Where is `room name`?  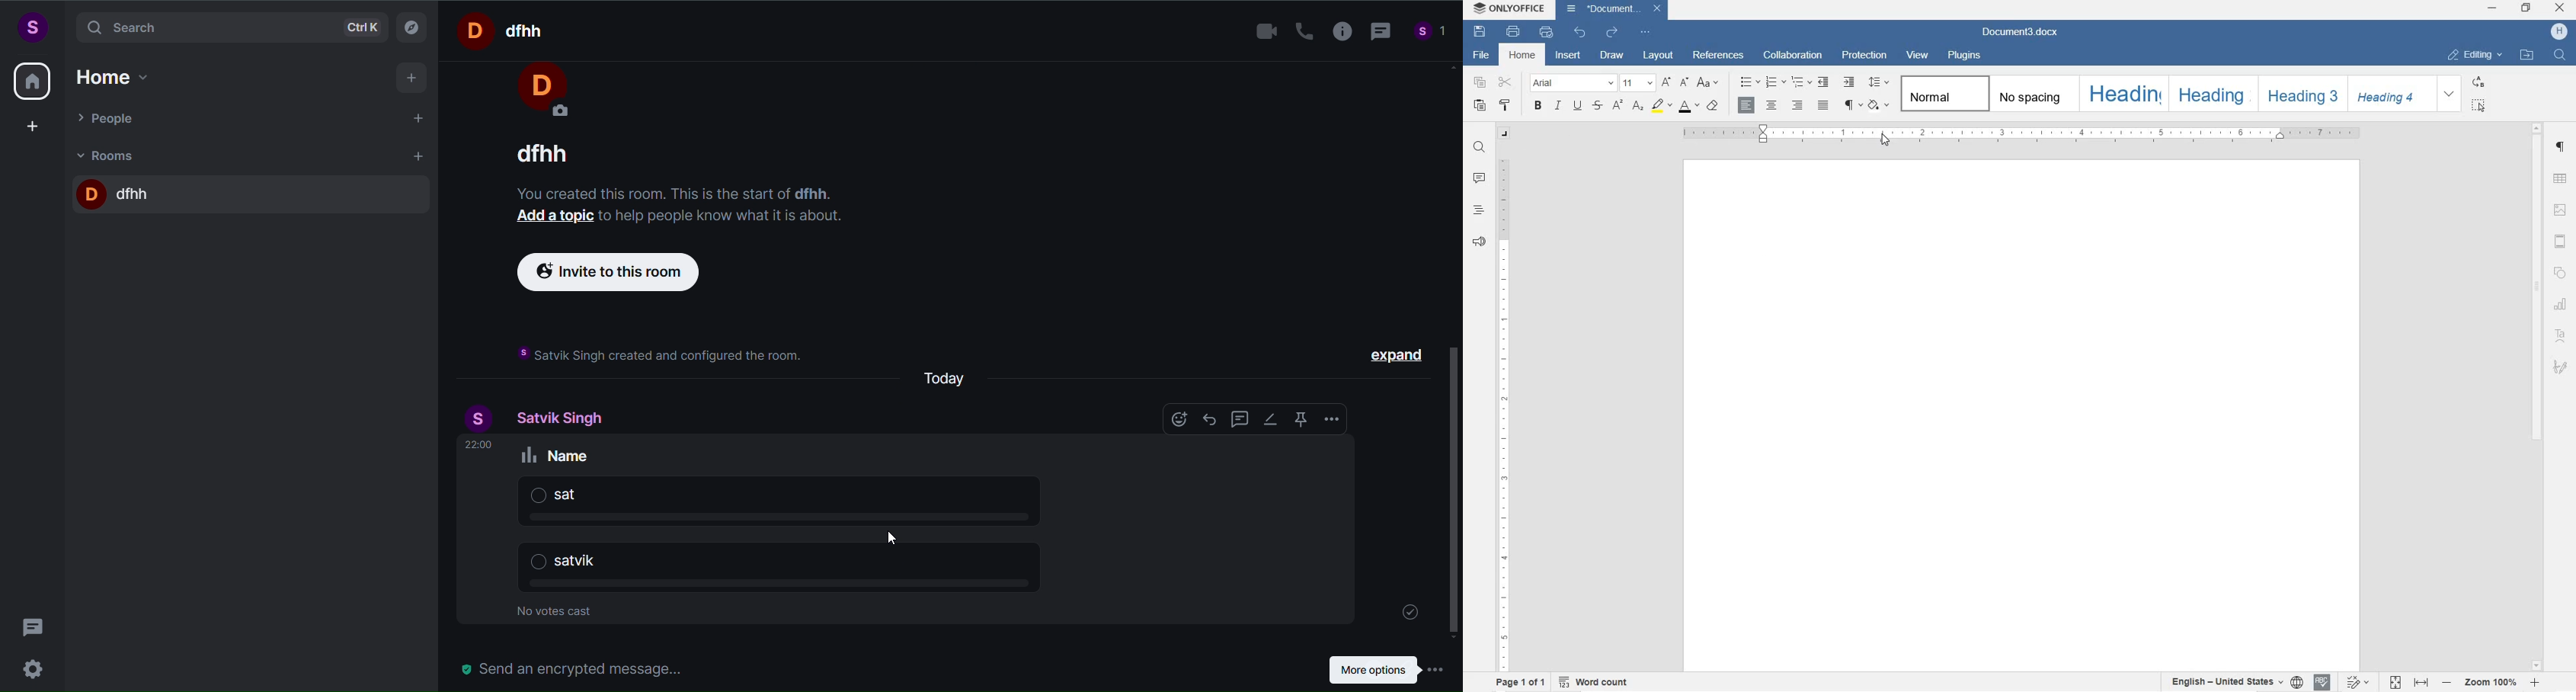 room name is located at coordinates (117, 191).